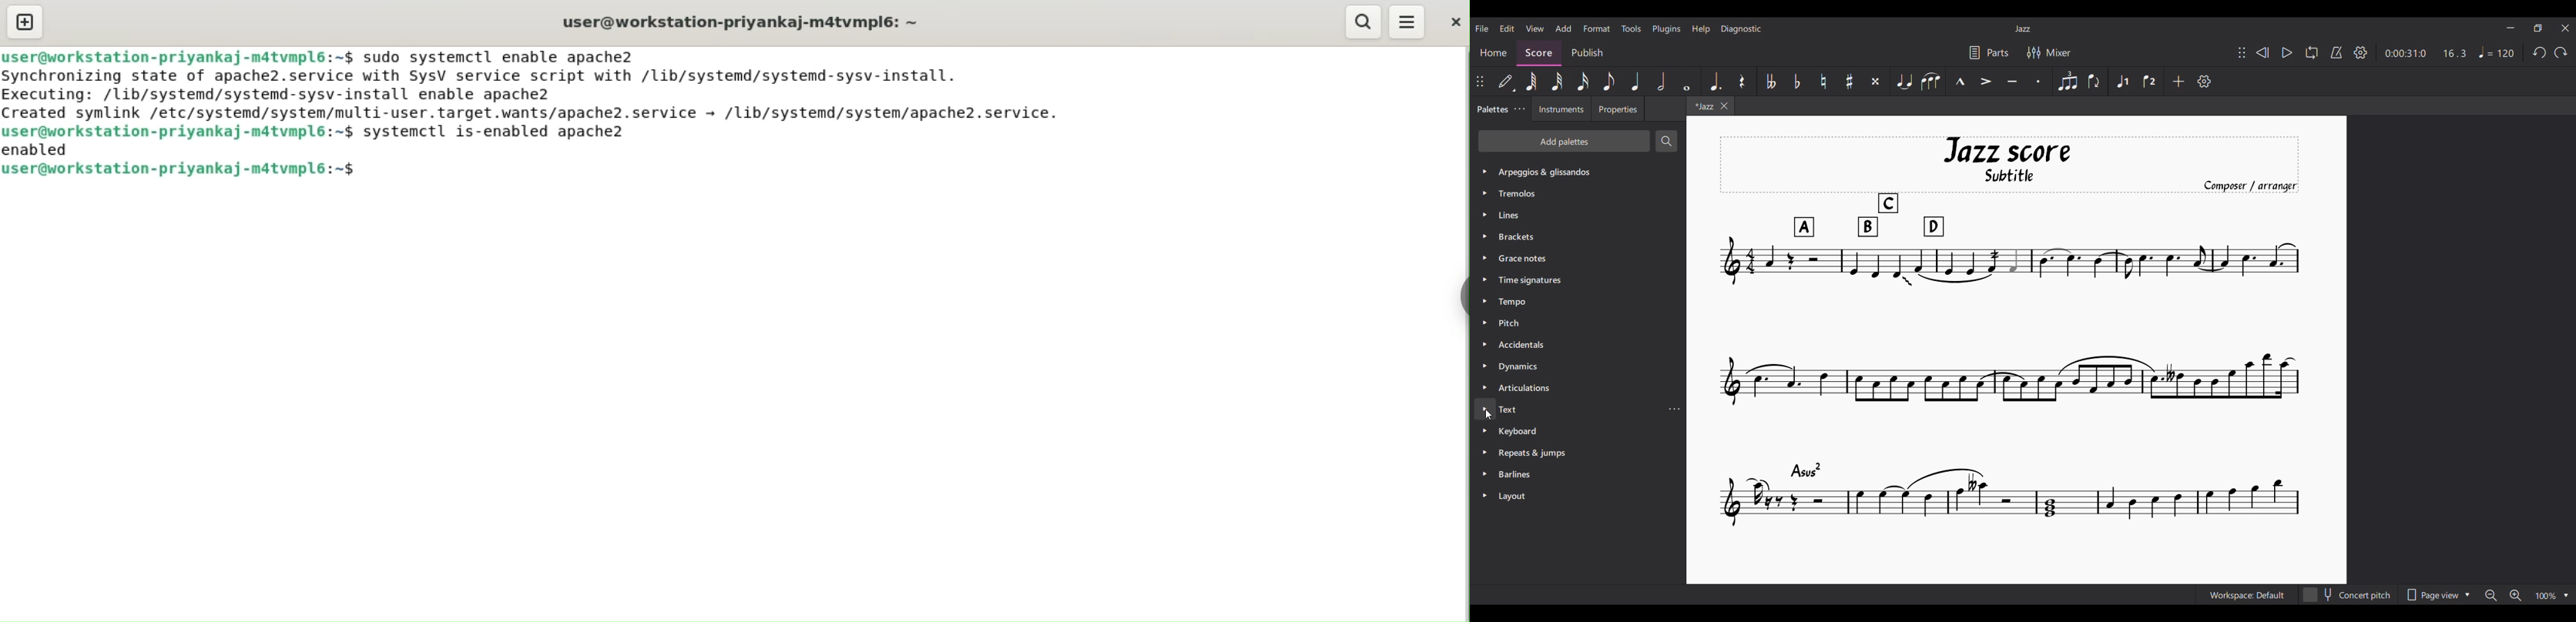  I want to click on Preview options, so click(2439, 594).